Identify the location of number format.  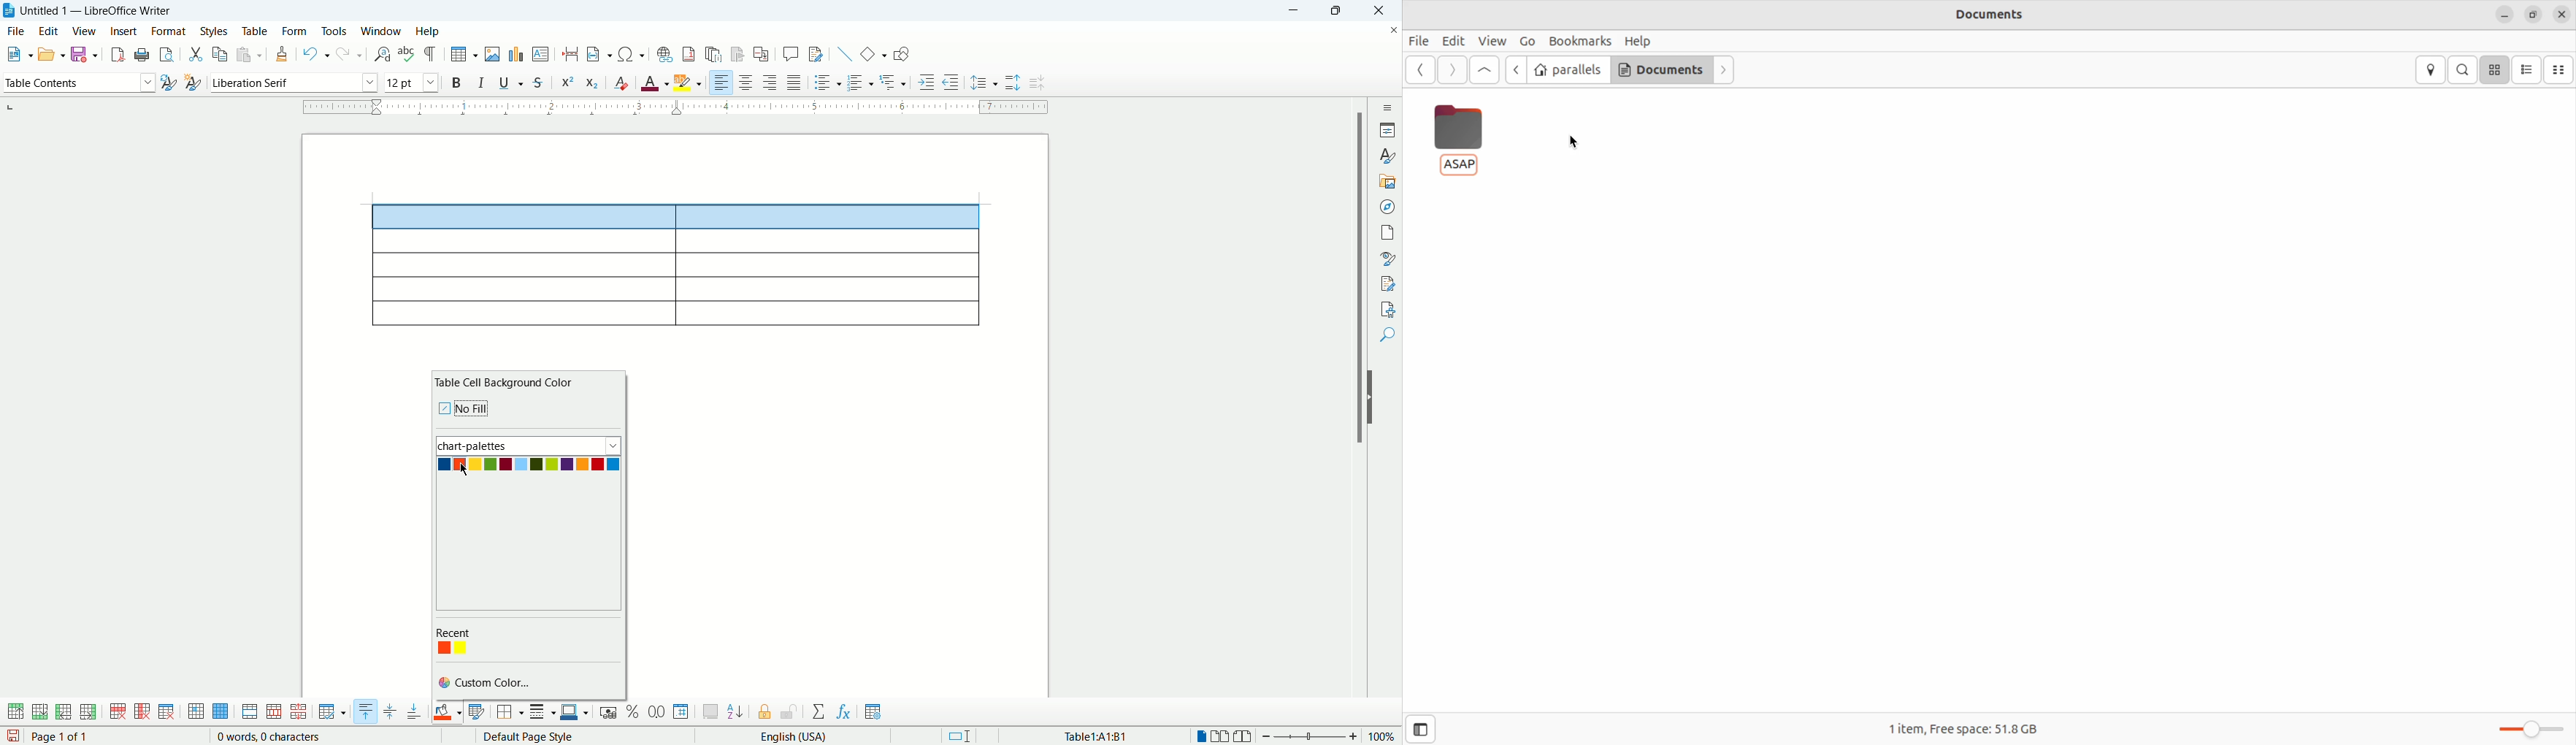
(682, 711).